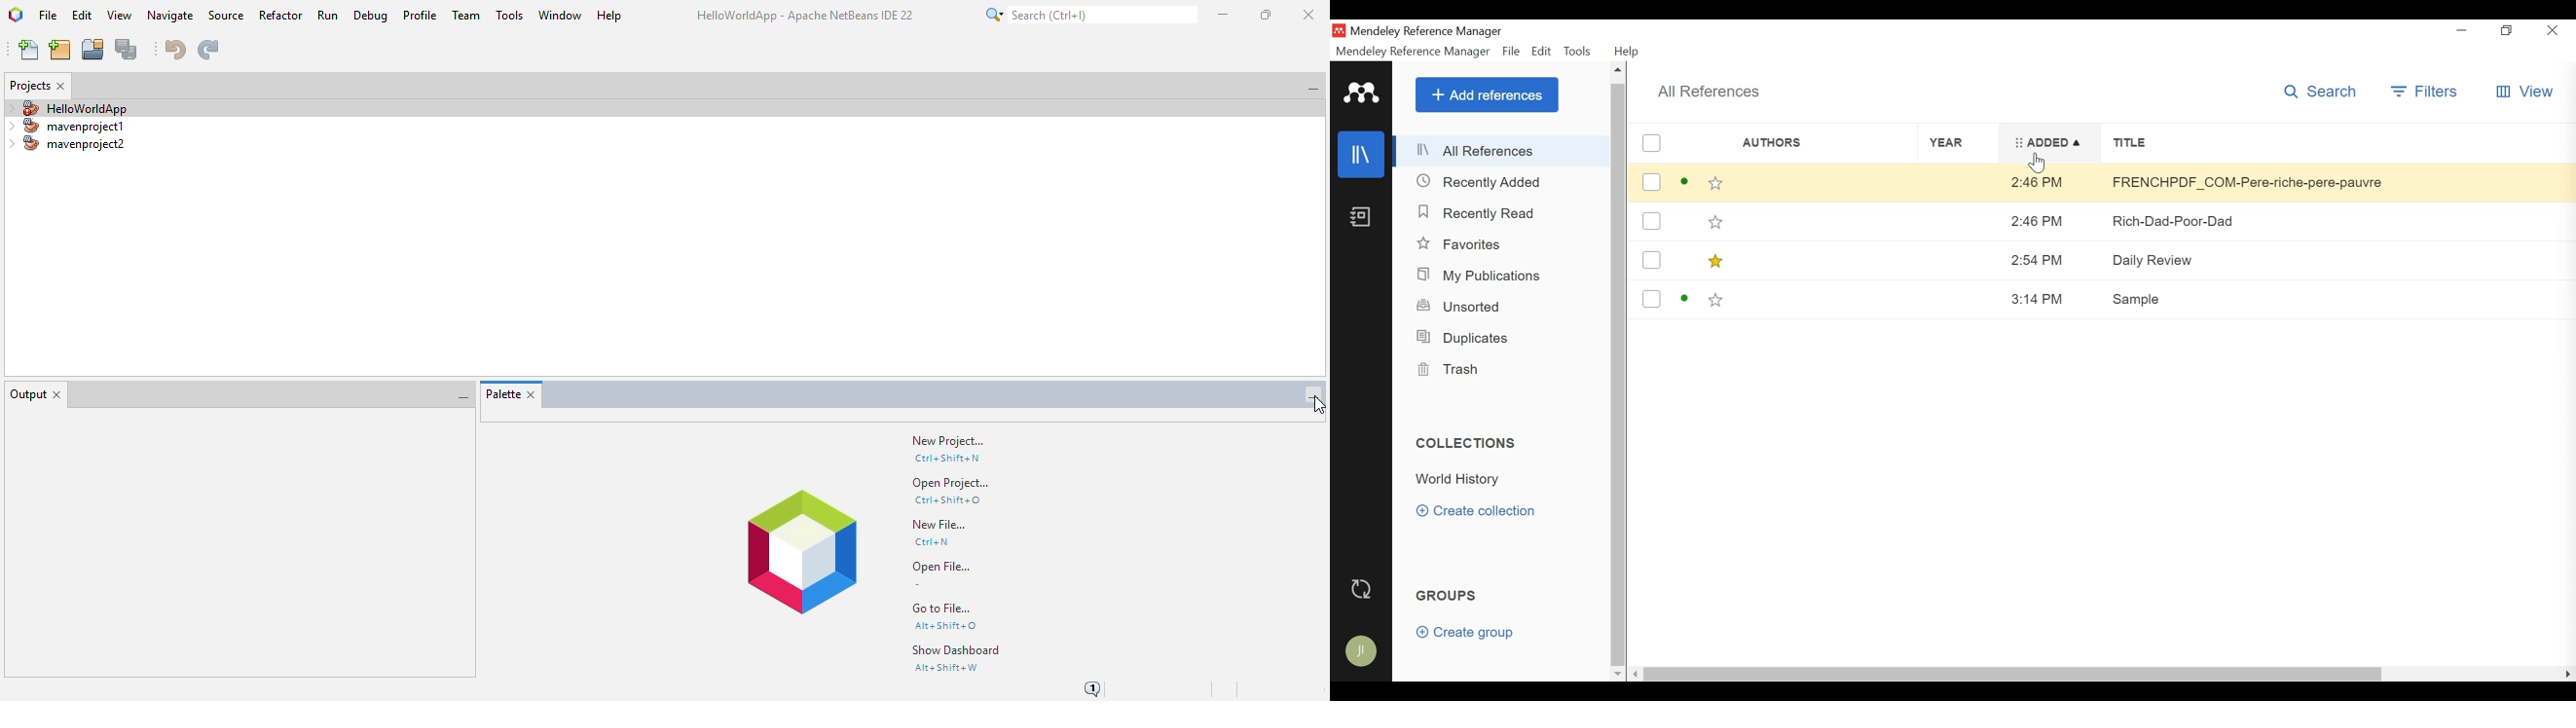 The width and height of the screenshot is (2576, 728). Describe the element at coordinates (1716, 260) in the screenshot. I see `Toggle Favorites` at that location.